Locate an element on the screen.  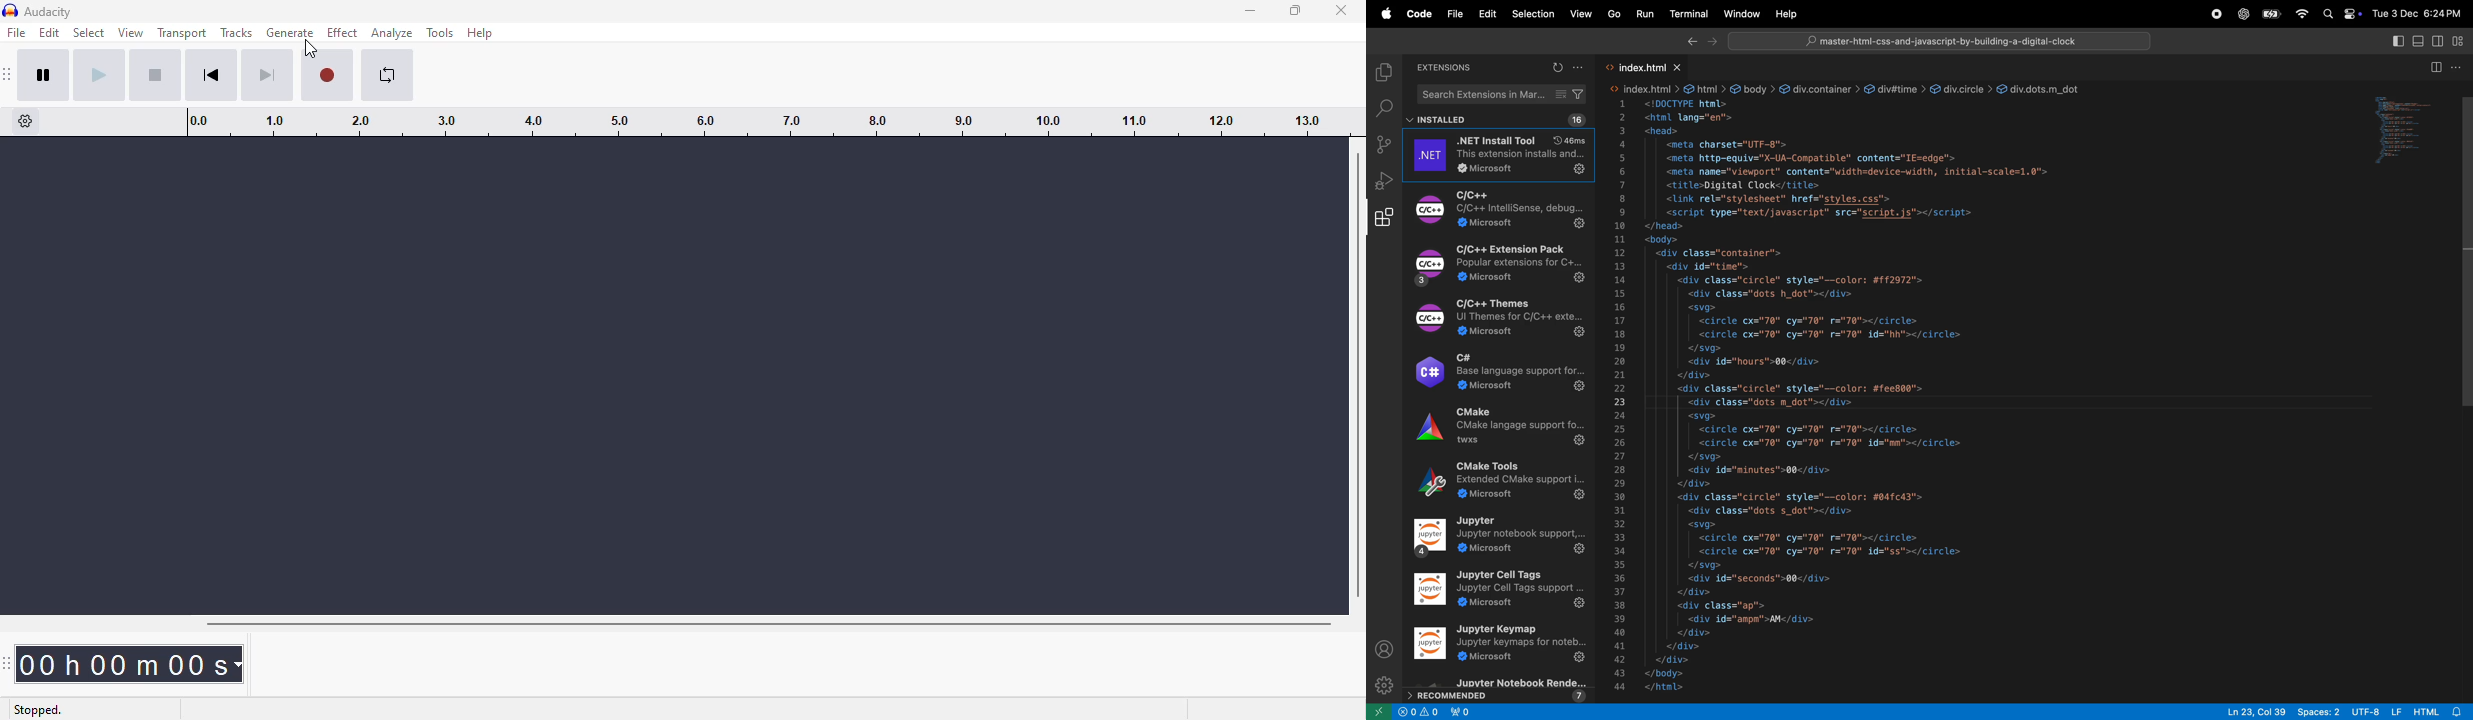
record is located at coordinates (328, 74).